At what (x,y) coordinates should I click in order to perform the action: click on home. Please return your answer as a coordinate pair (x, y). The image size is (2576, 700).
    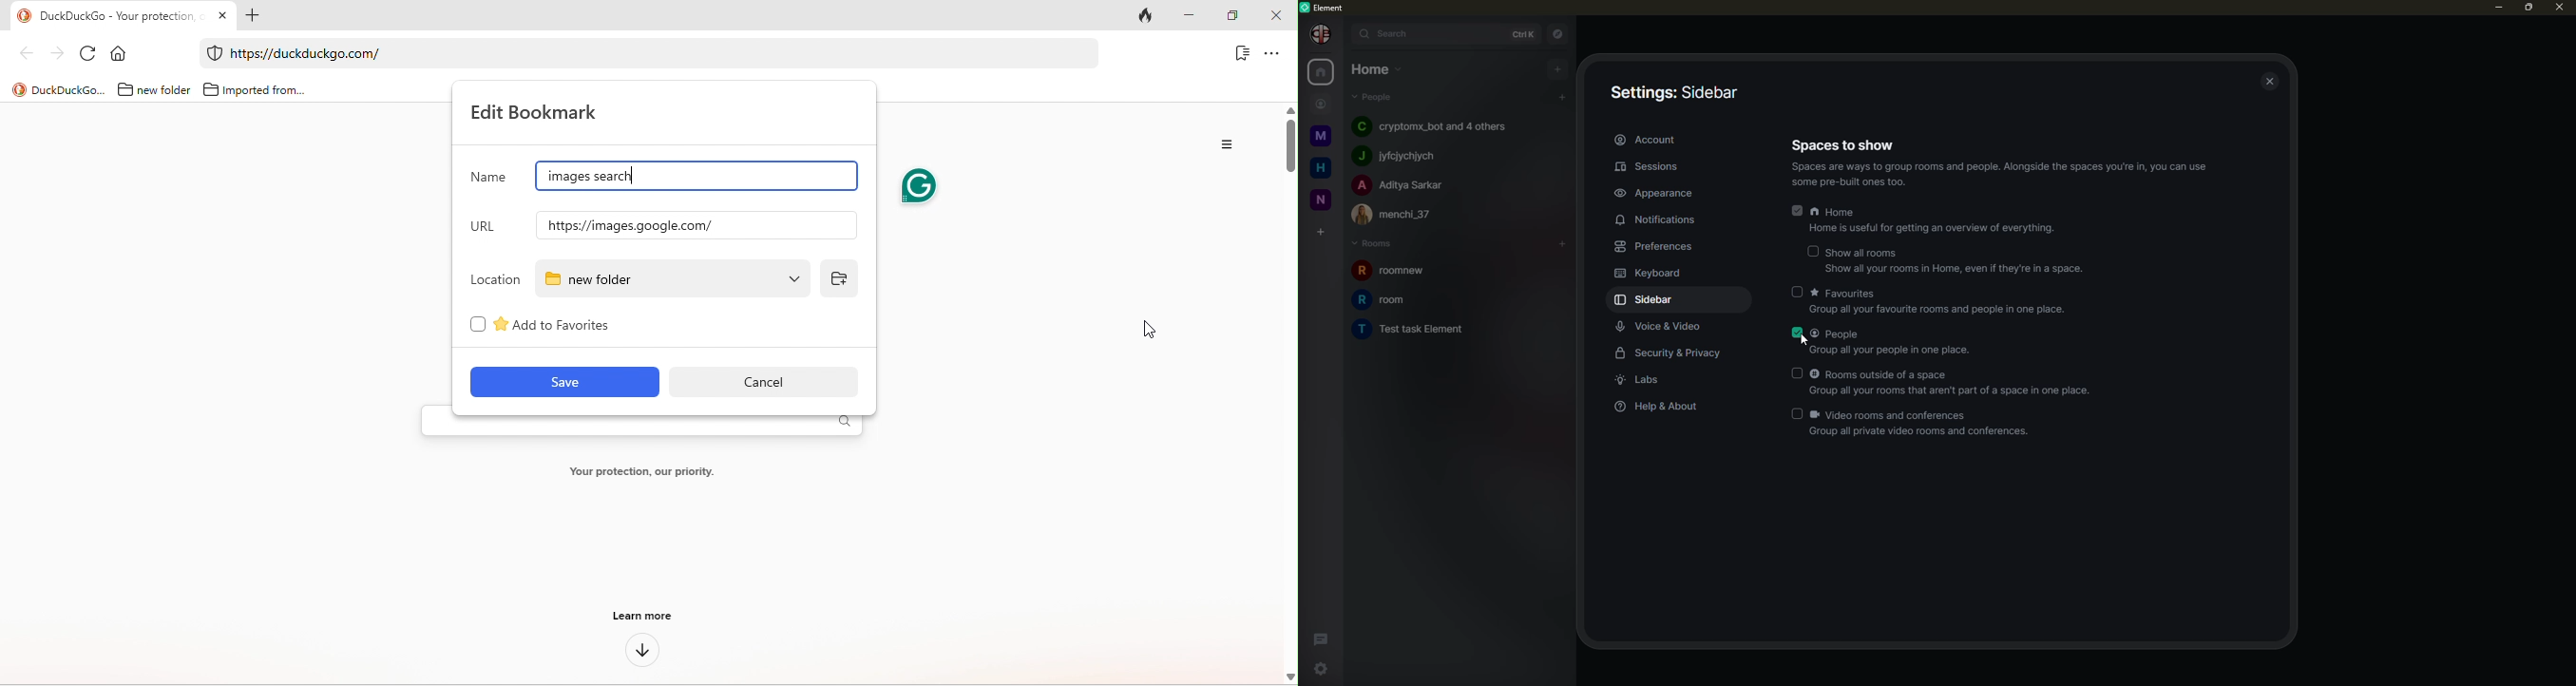
    Looking at the image, I should click on (121, 52).